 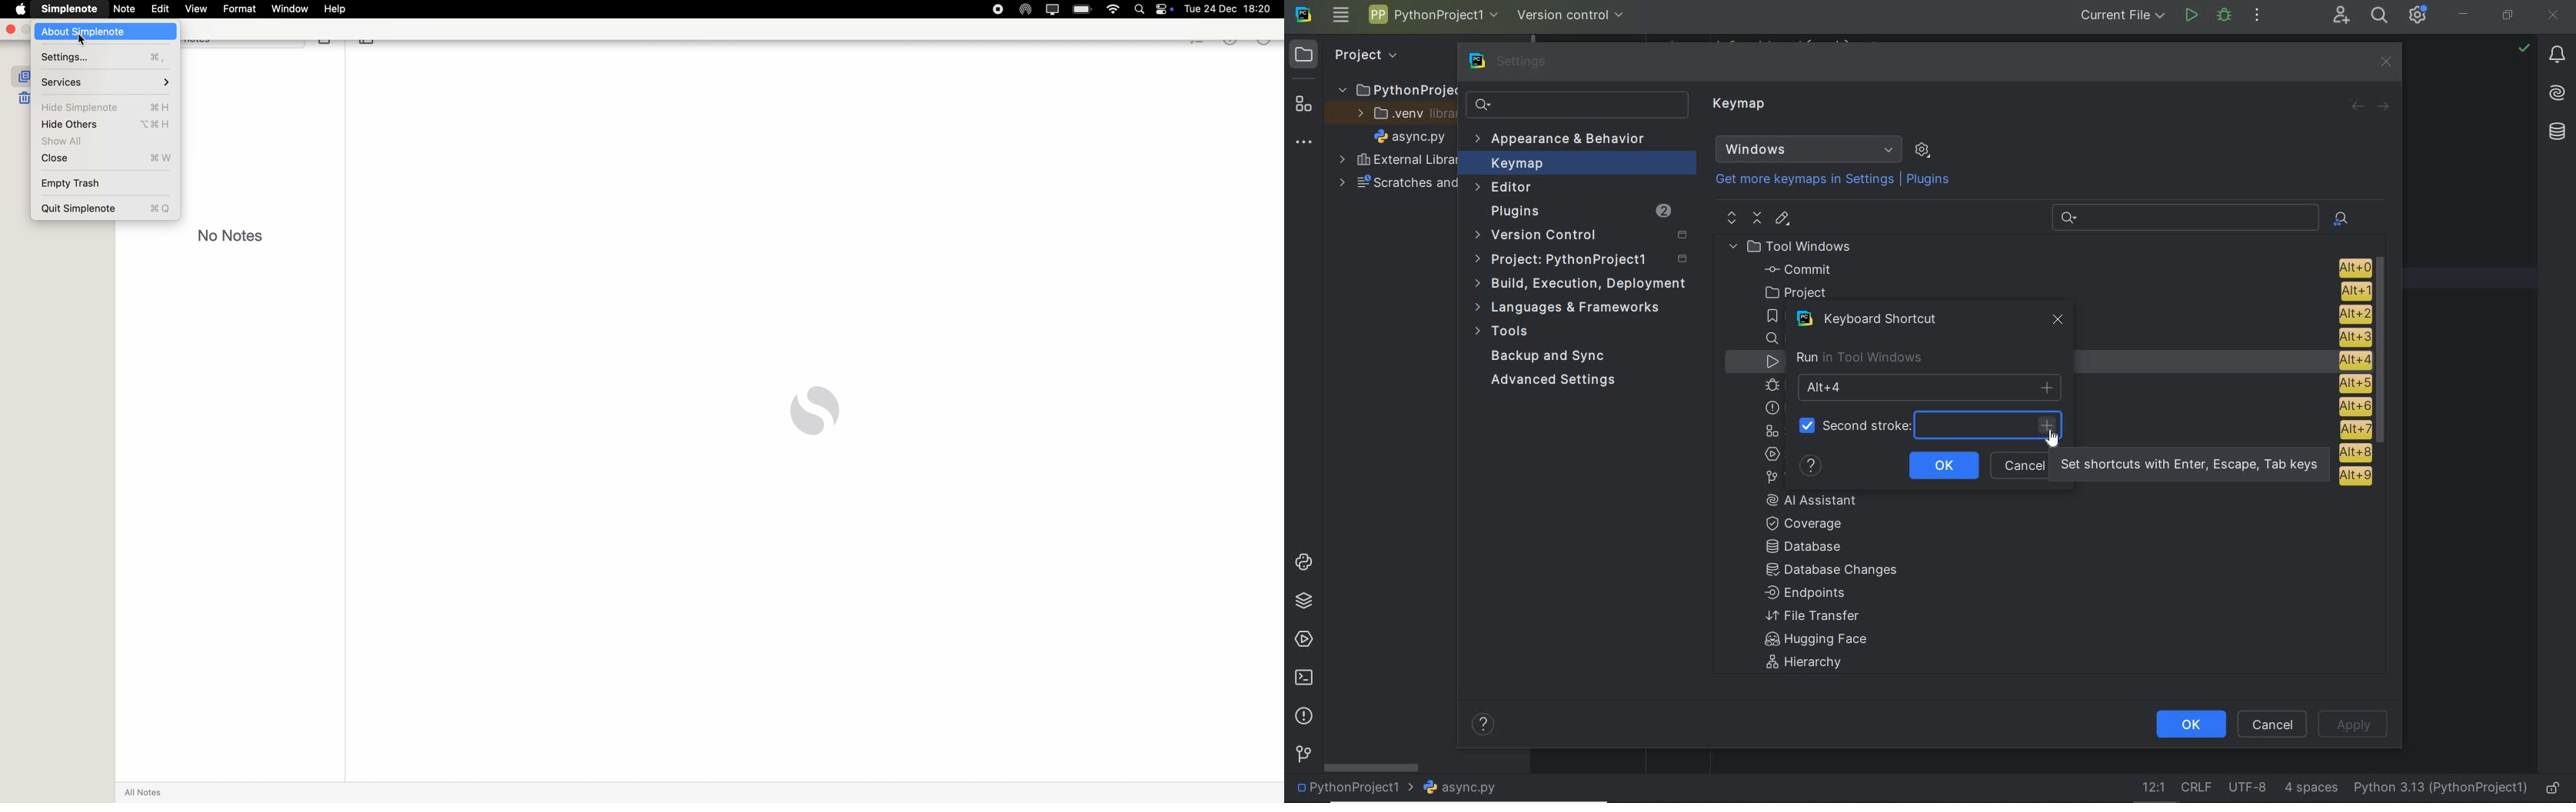 I want to click on close, so click(x=2059, y=323).